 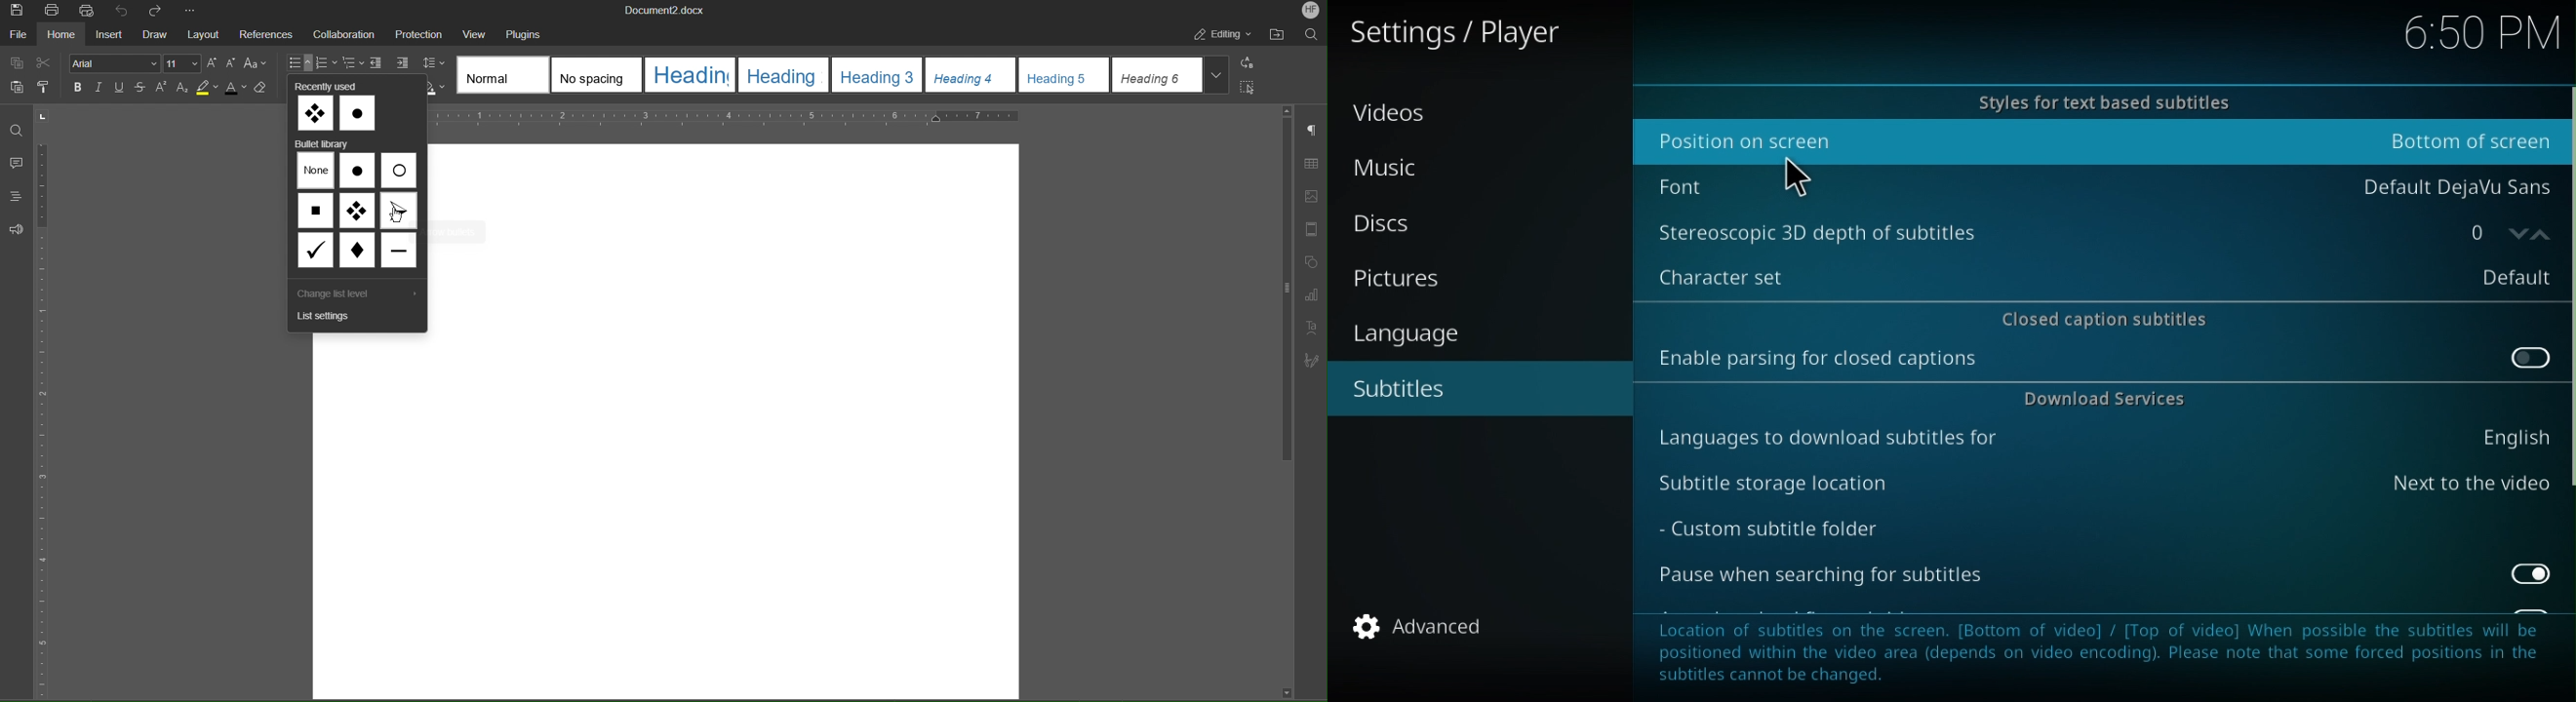 I want to click on Headings, so click(x=16, y=195).